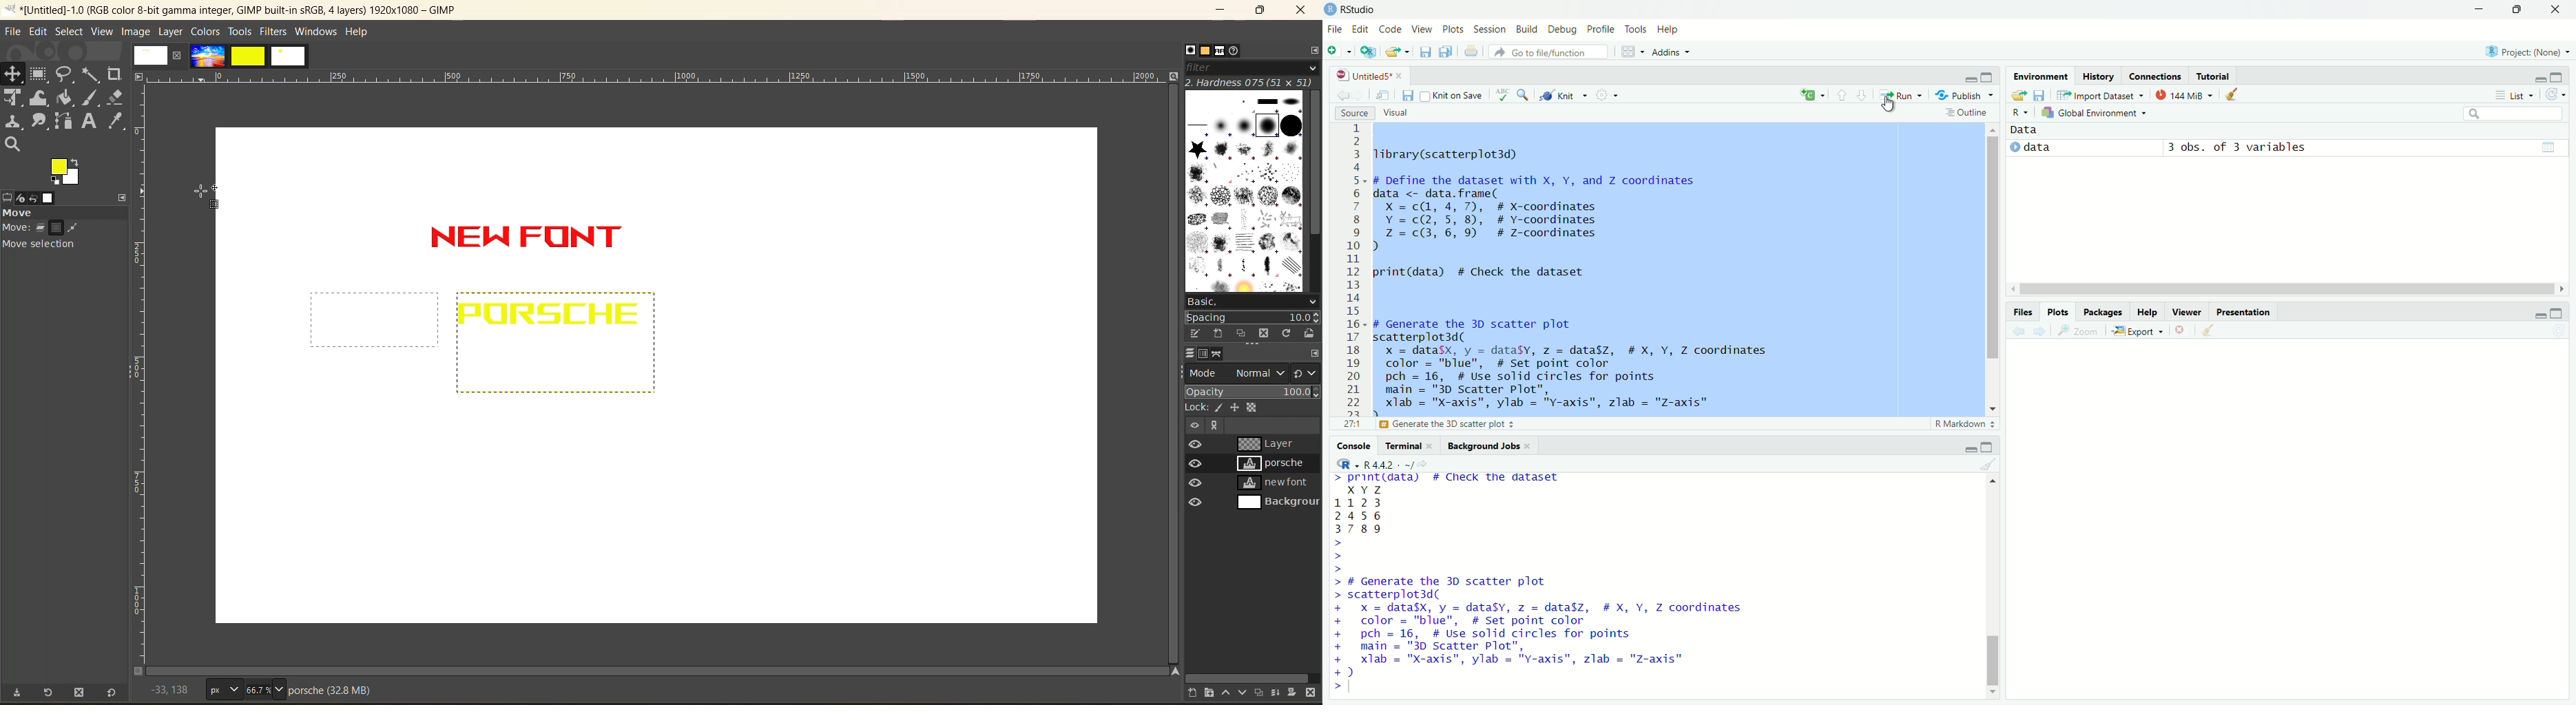  What do you see at coordinates (2019, 112) in the screenshot?
I see `select language` at bounding box center [2019, 112].